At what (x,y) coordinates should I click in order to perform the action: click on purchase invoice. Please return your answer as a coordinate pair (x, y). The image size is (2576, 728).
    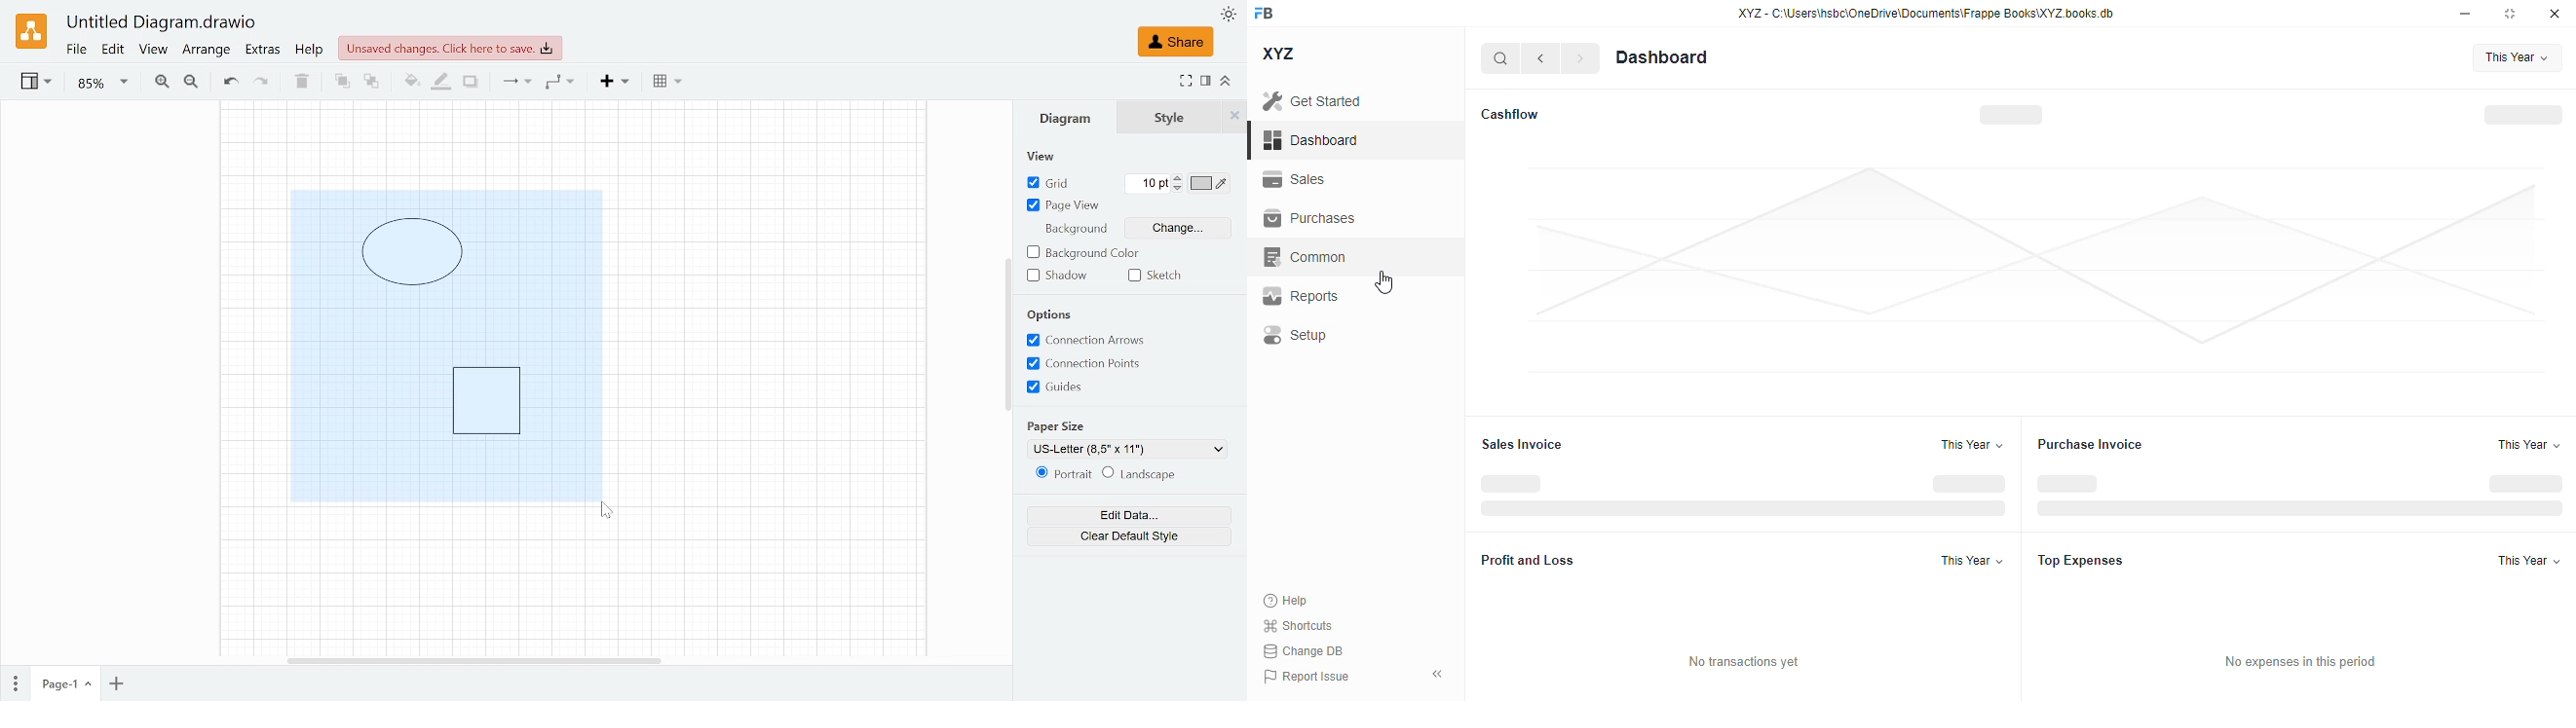
    Looking at the image, I should click on (2091, 444).